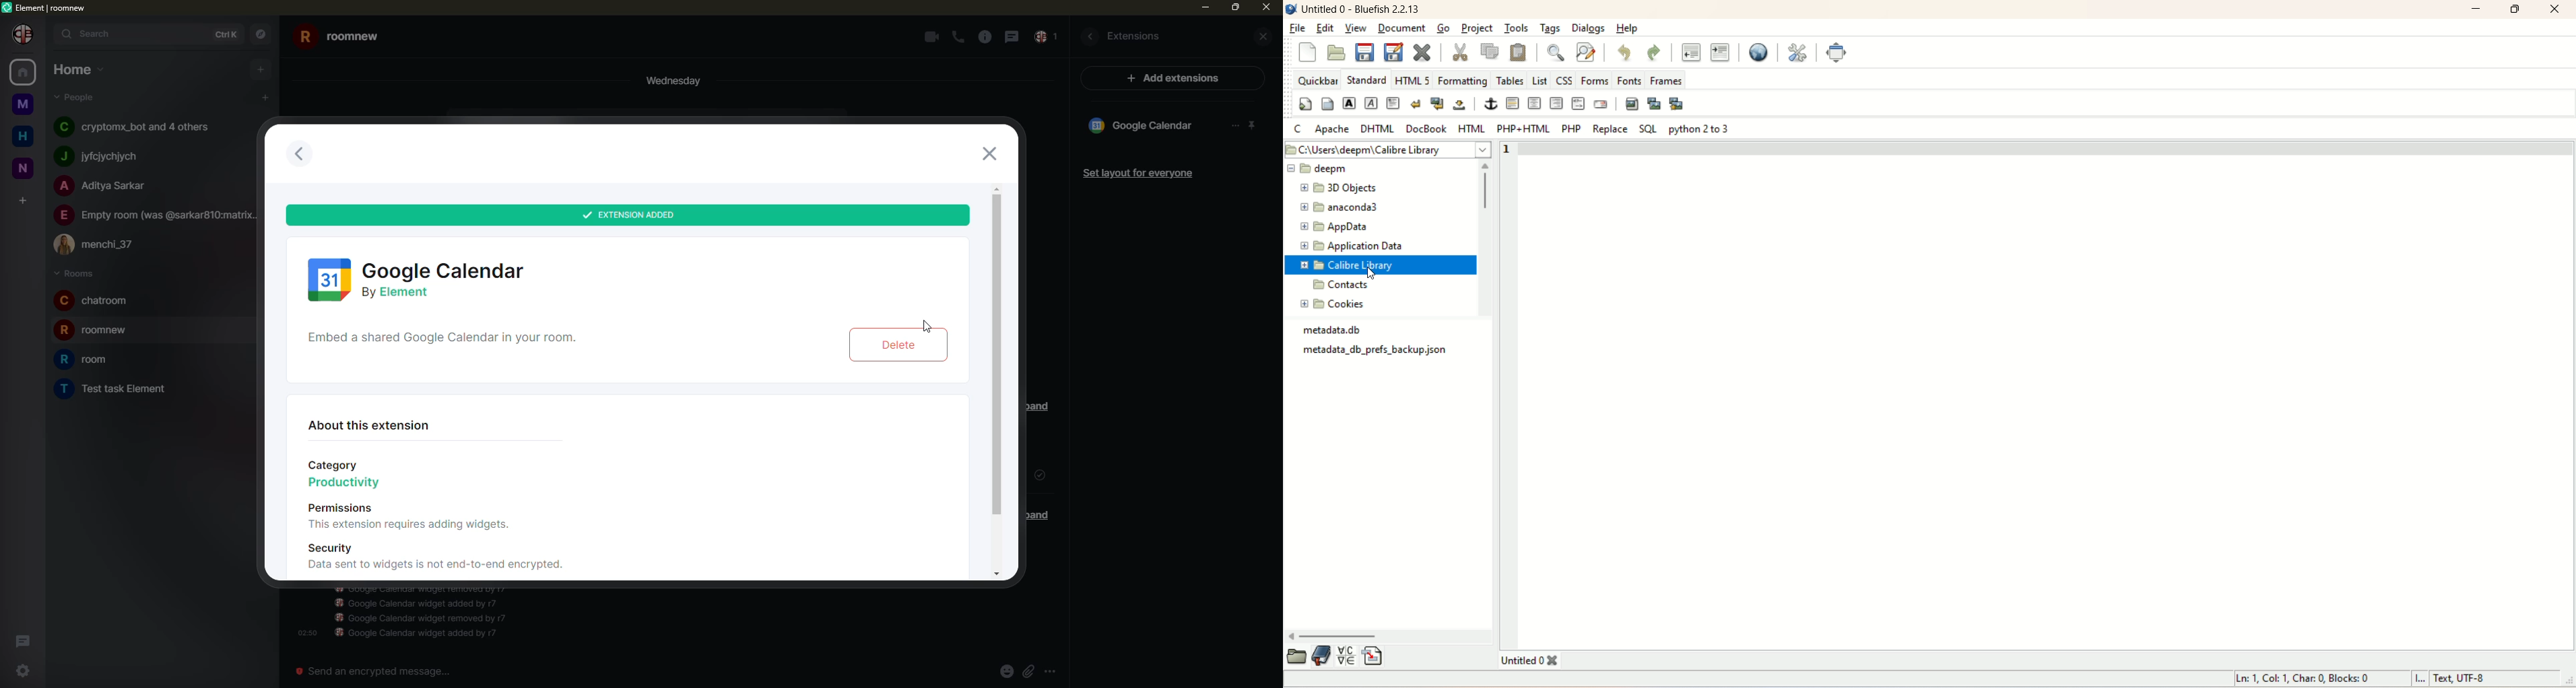 This screenshot has height=700, width=2576. I want to click on add, so click(23, 200).